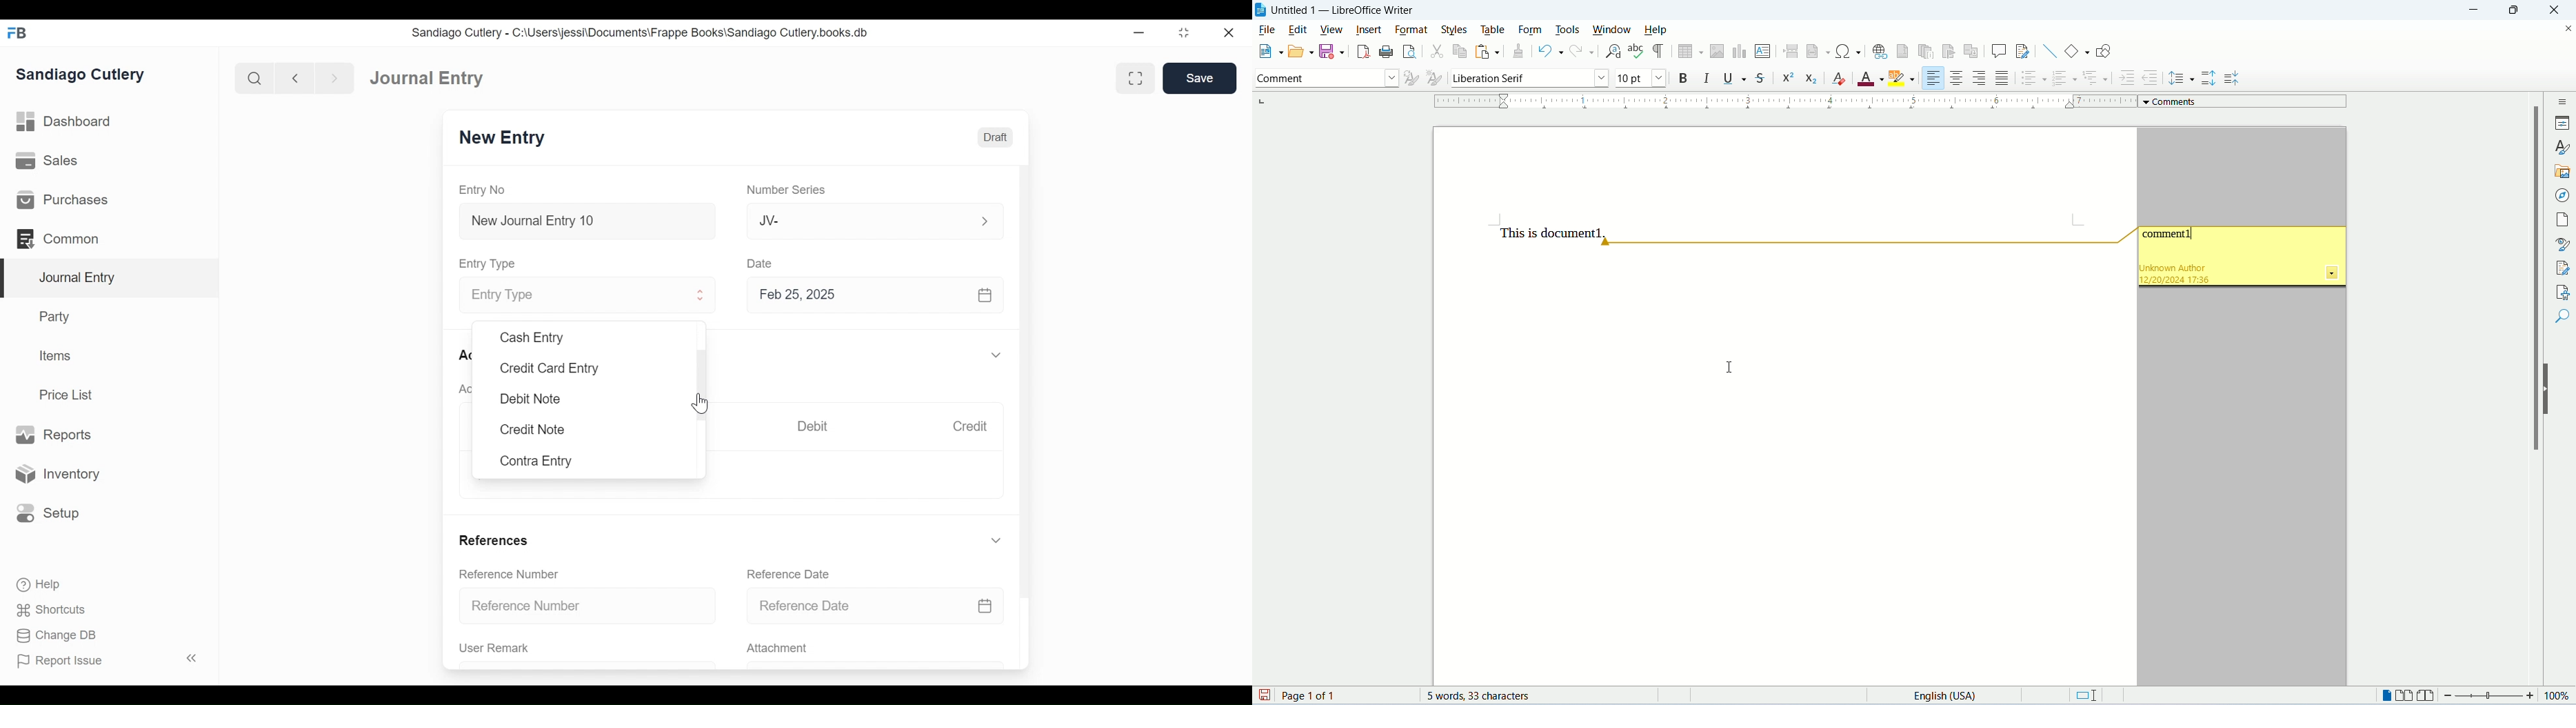 The height and width of the screenshot is (728, 2576). Describe the element at coordinates (69, 123) in the screenshot. I see `Dashboard` at that location.